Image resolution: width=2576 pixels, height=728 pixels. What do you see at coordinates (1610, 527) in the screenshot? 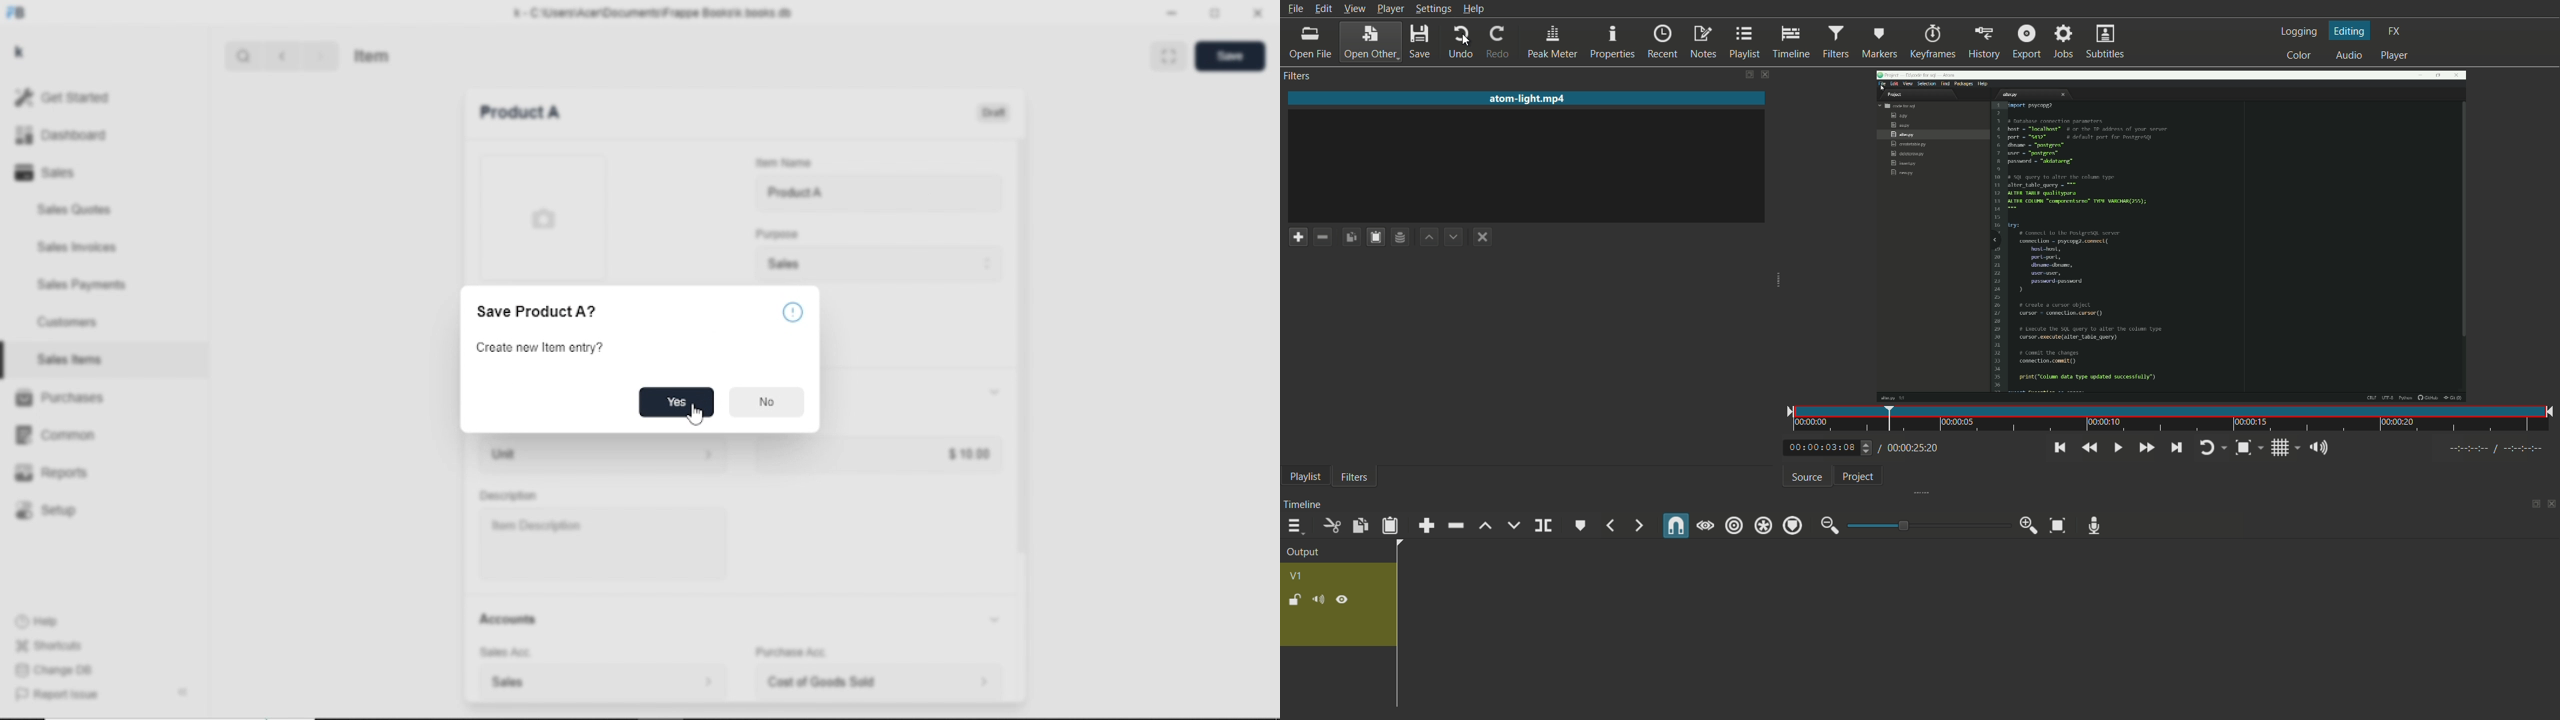
I see `previous marker` at bounding box center [1610, 527].